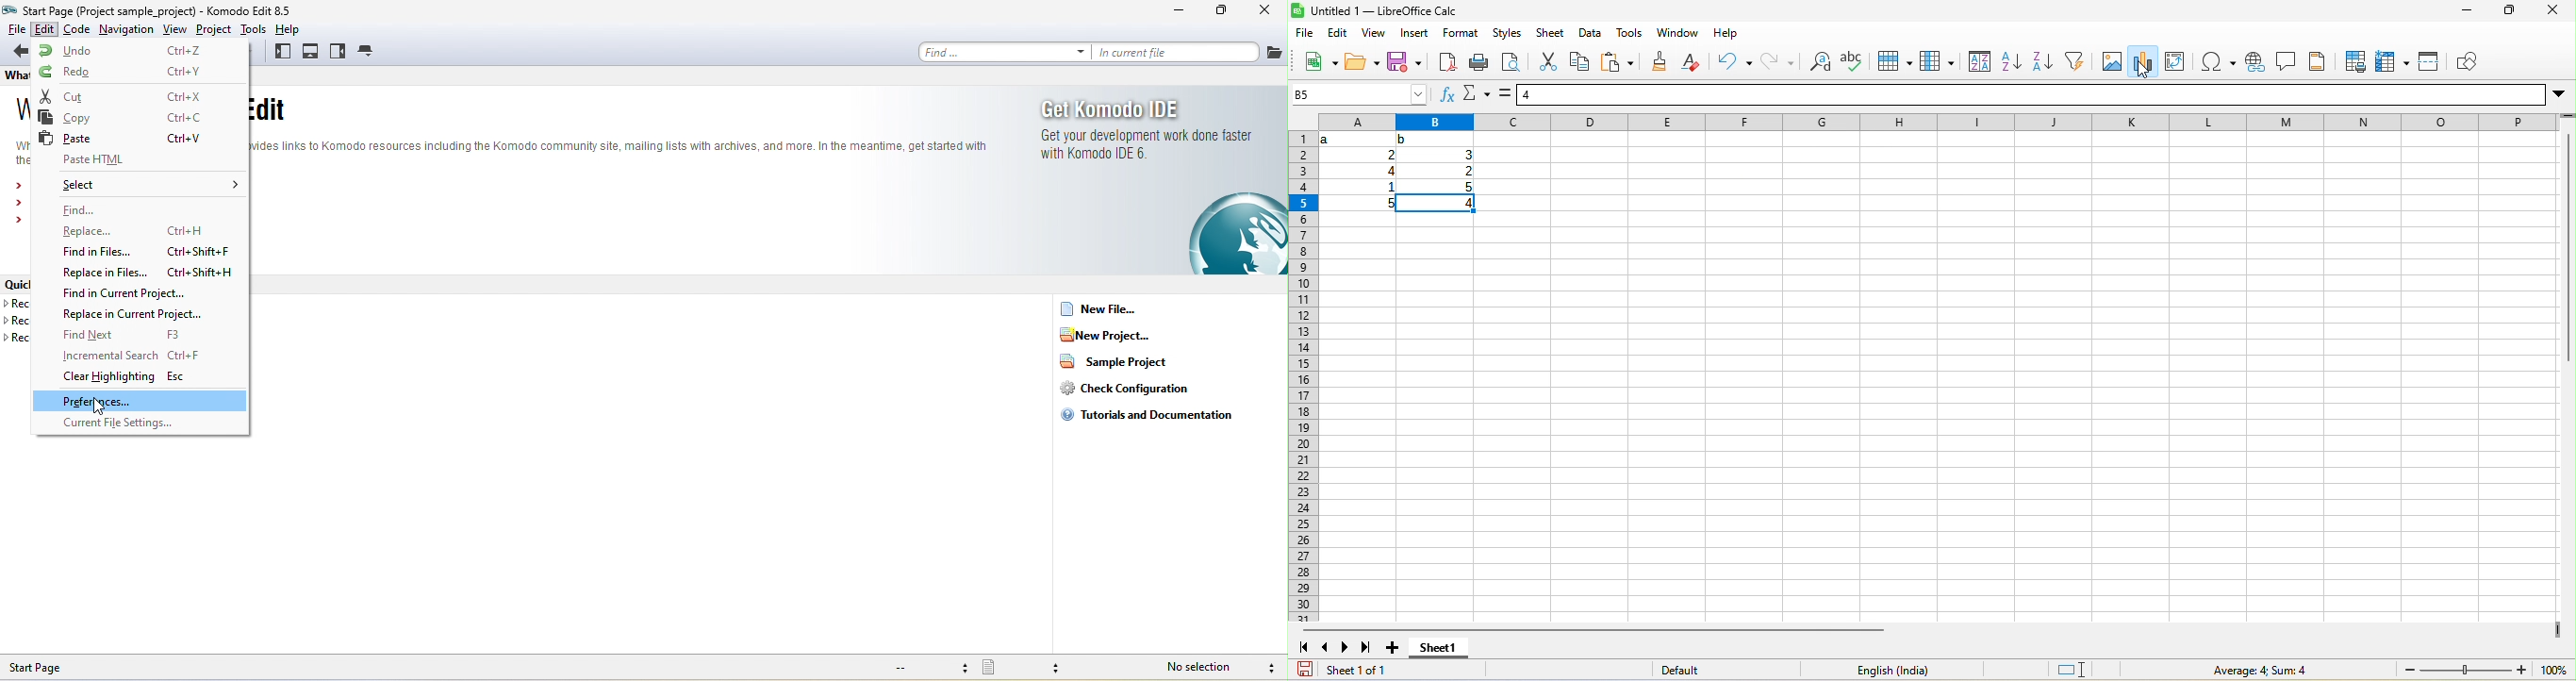 The width and height of the screenshot is (2576, 700). Describe the element at coordinates (1303, 647) in the screenshot. I see `first sheet` at that location.